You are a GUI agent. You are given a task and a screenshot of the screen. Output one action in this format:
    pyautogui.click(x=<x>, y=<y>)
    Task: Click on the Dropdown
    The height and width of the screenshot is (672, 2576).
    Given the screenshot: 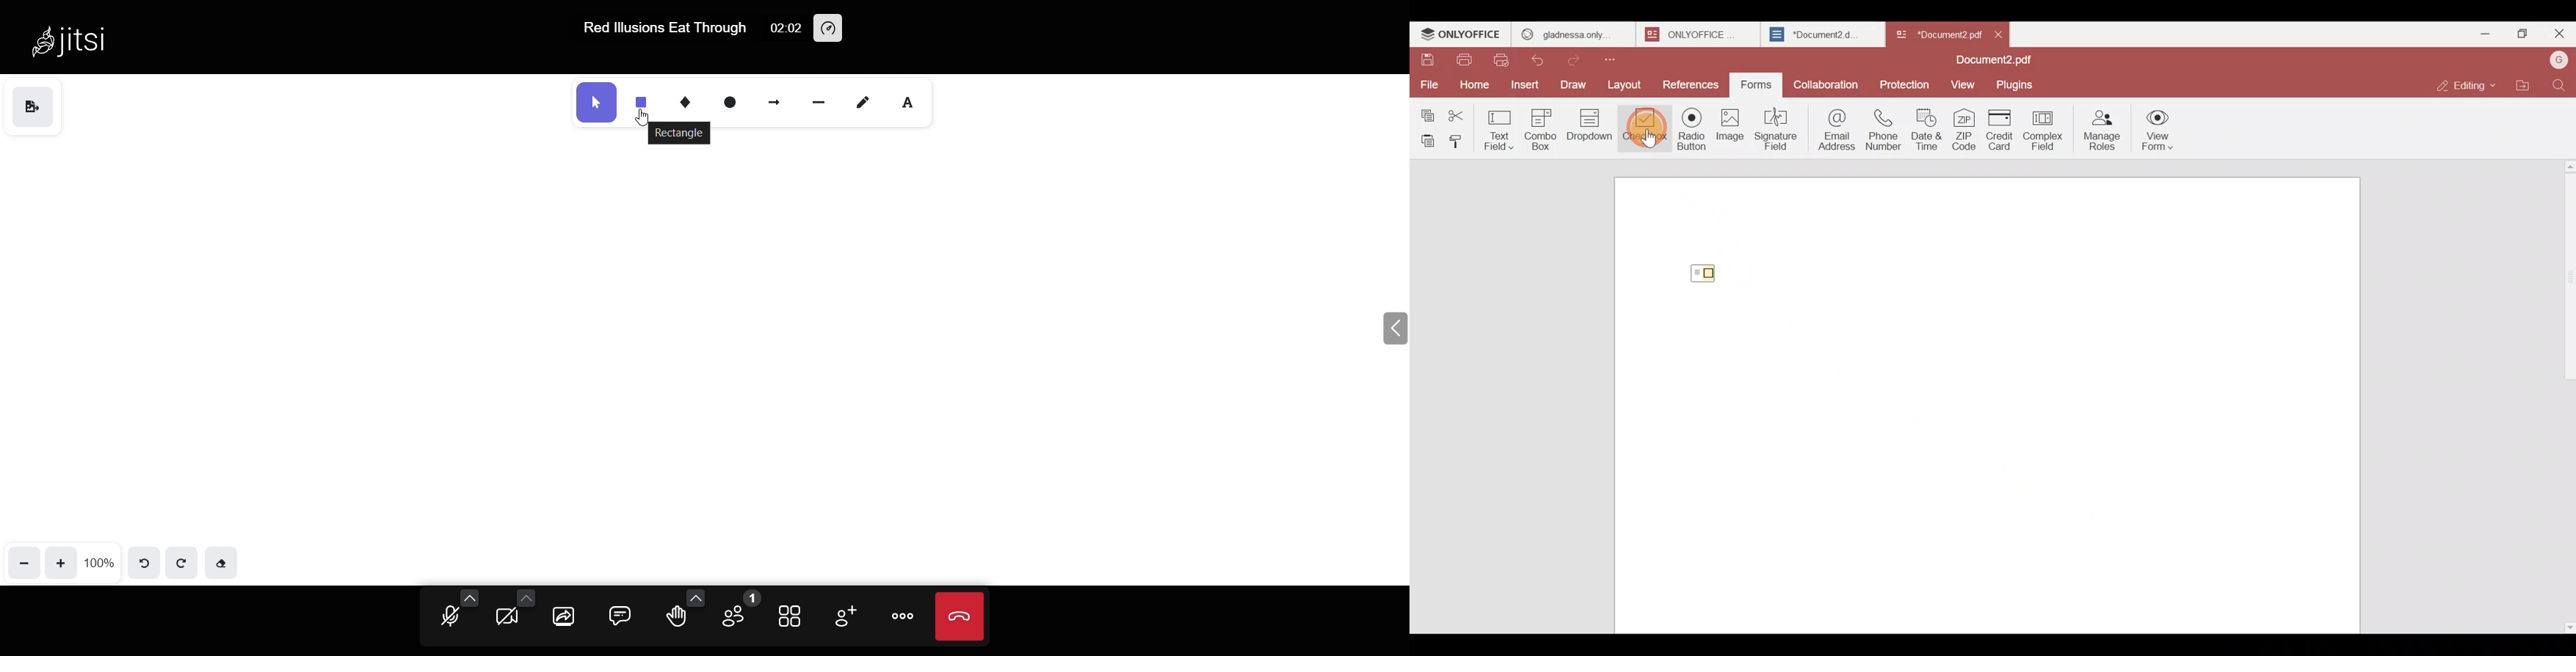 What is the action you would take?
    pyautogui.click(x=1592, y=130)
    